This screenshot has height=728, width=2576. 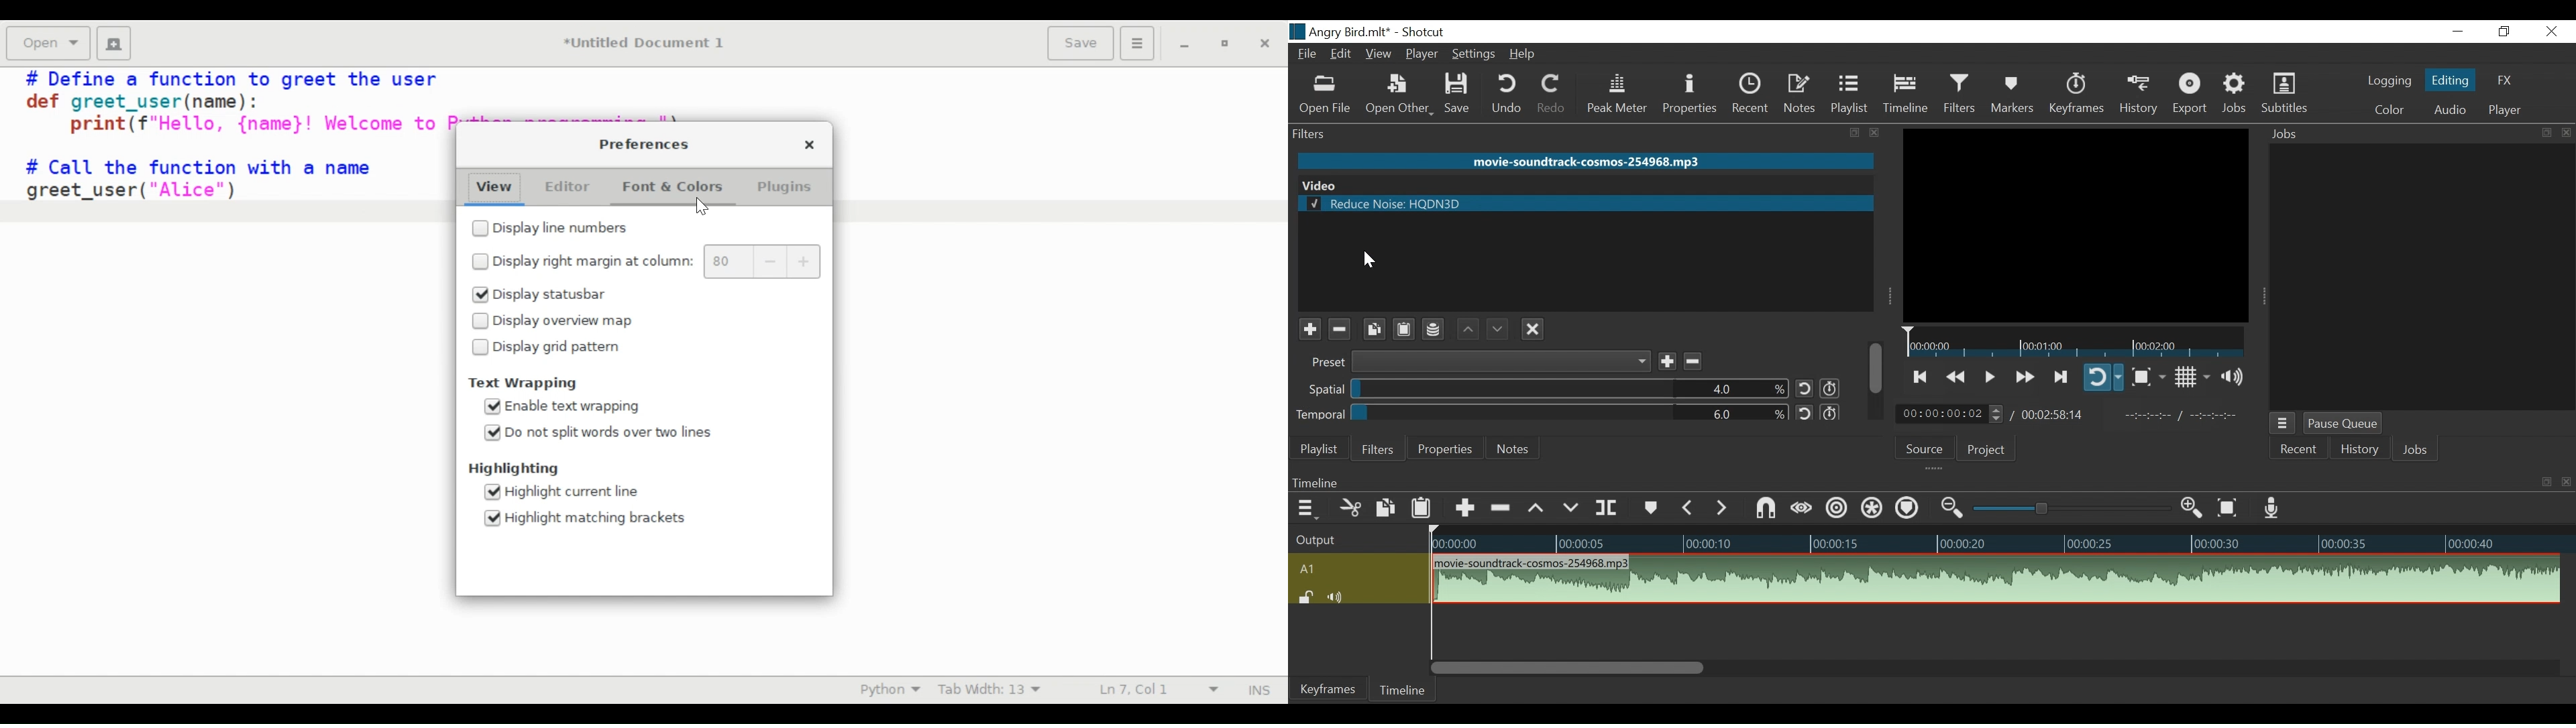 I want to click on Markers, so click(x=2012, y=93).